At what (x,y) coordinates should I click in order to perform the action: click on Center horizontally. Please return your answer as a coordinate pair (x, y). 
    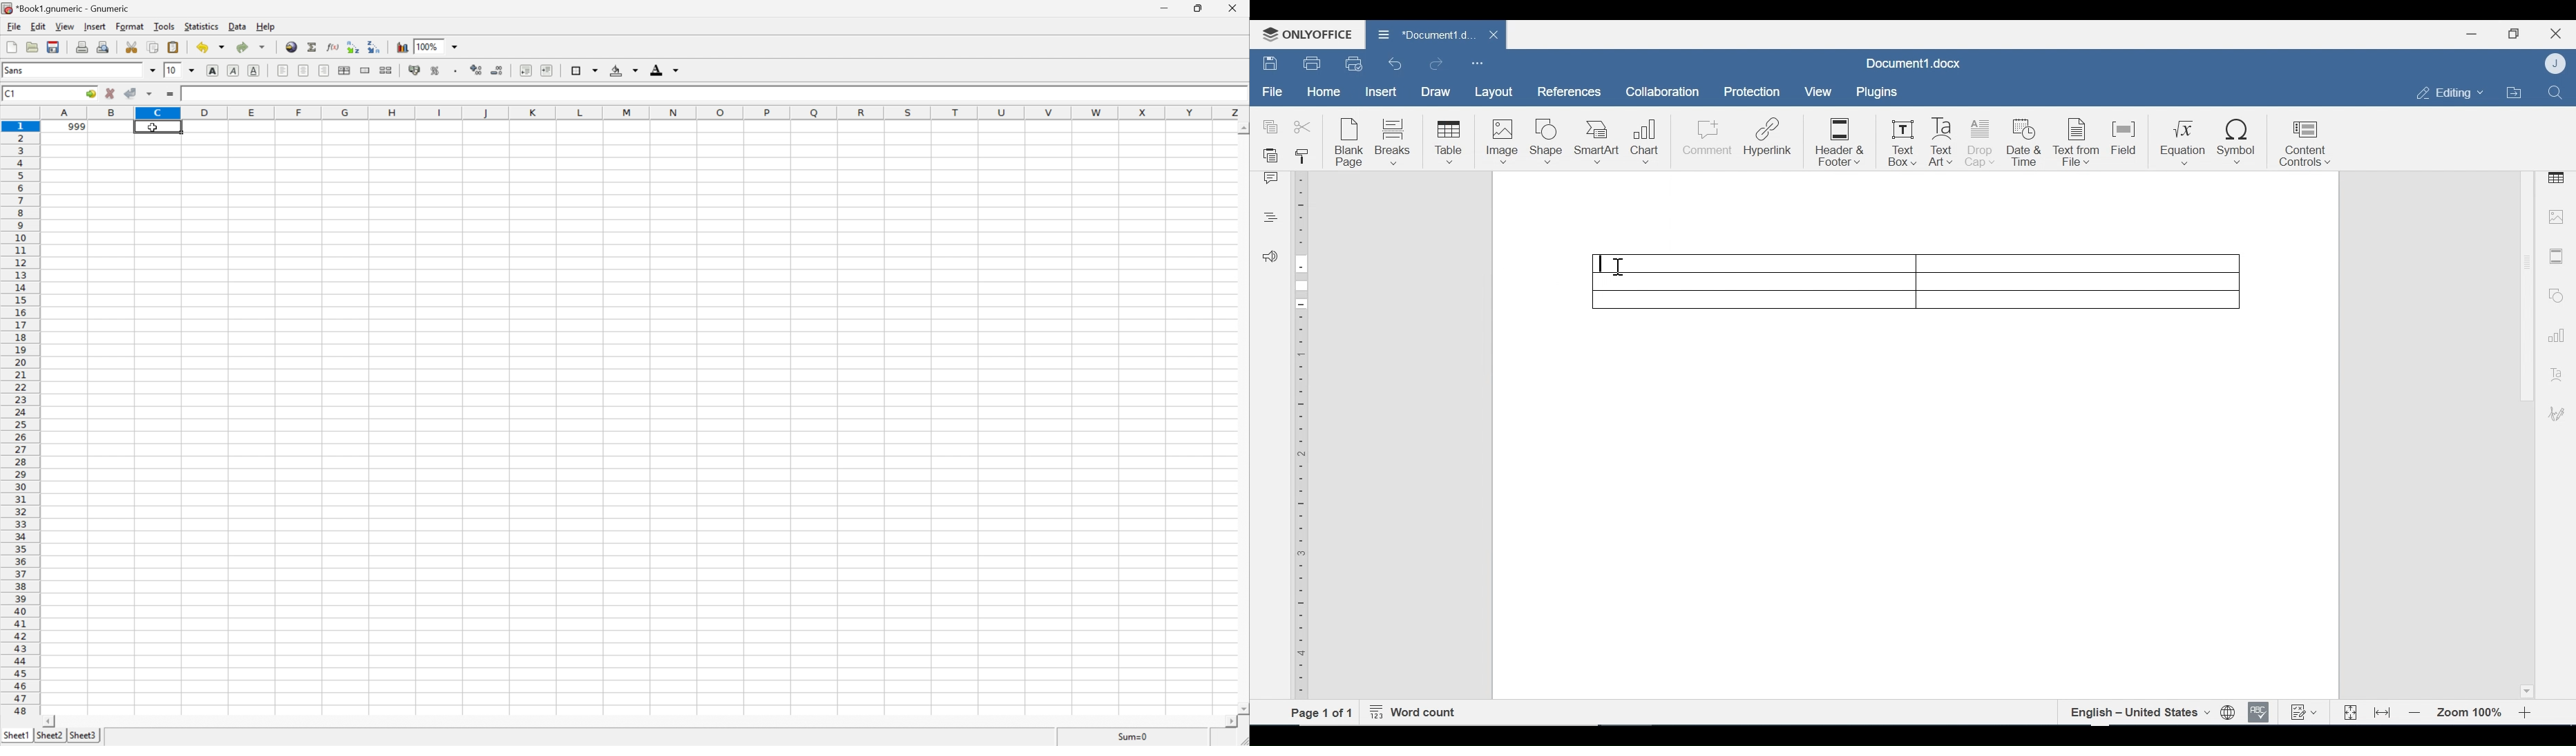
    Looking at the image, I should click on (303, 70).